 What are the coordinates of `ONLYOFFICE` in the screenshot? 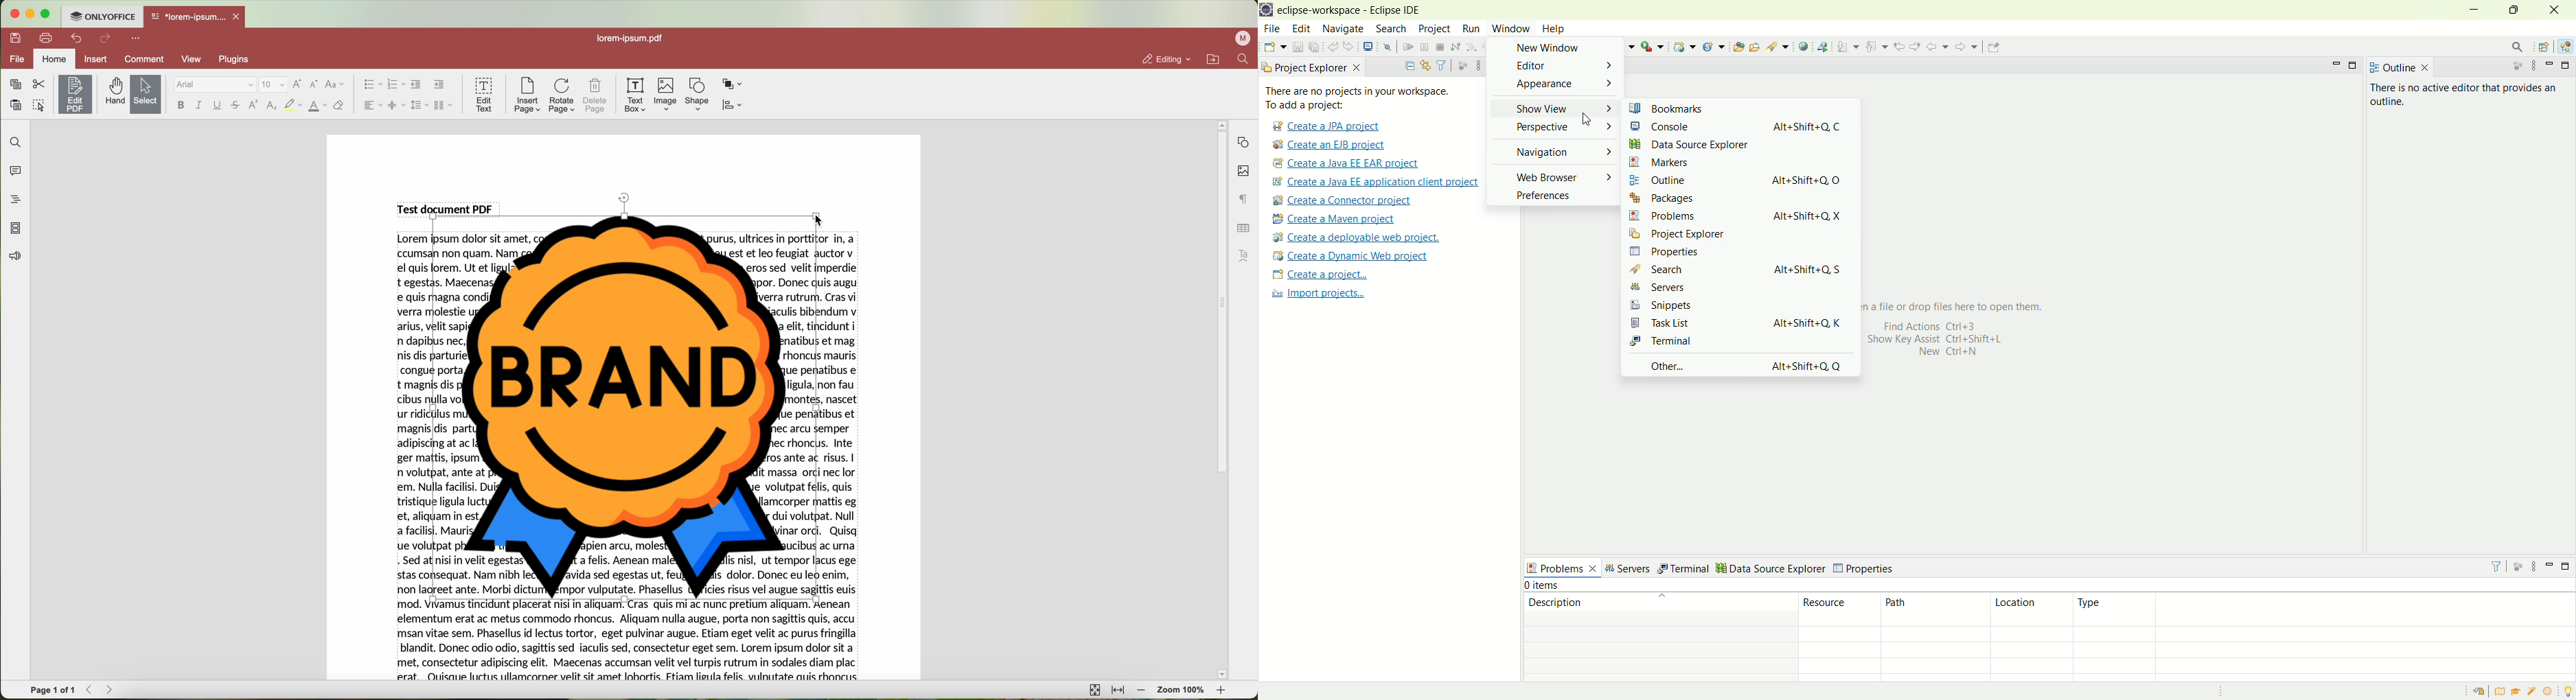 It's located at (101, 15).